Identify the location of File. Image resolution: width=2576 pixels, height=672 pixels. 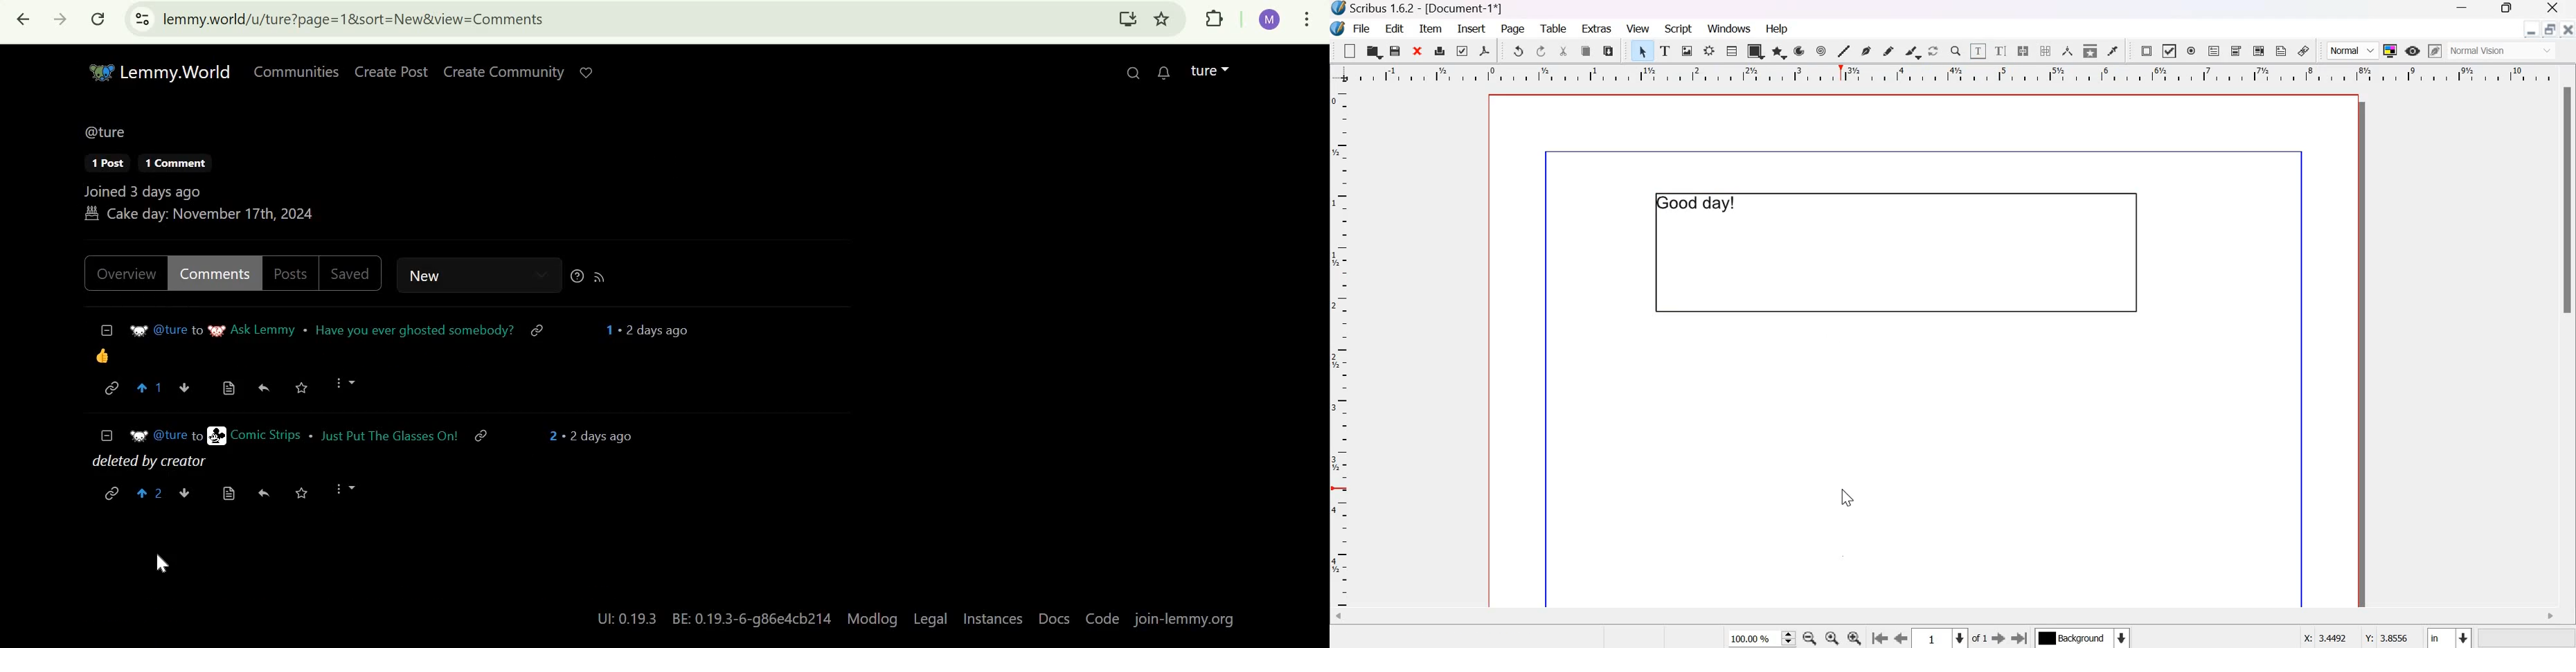
(1360, 29).